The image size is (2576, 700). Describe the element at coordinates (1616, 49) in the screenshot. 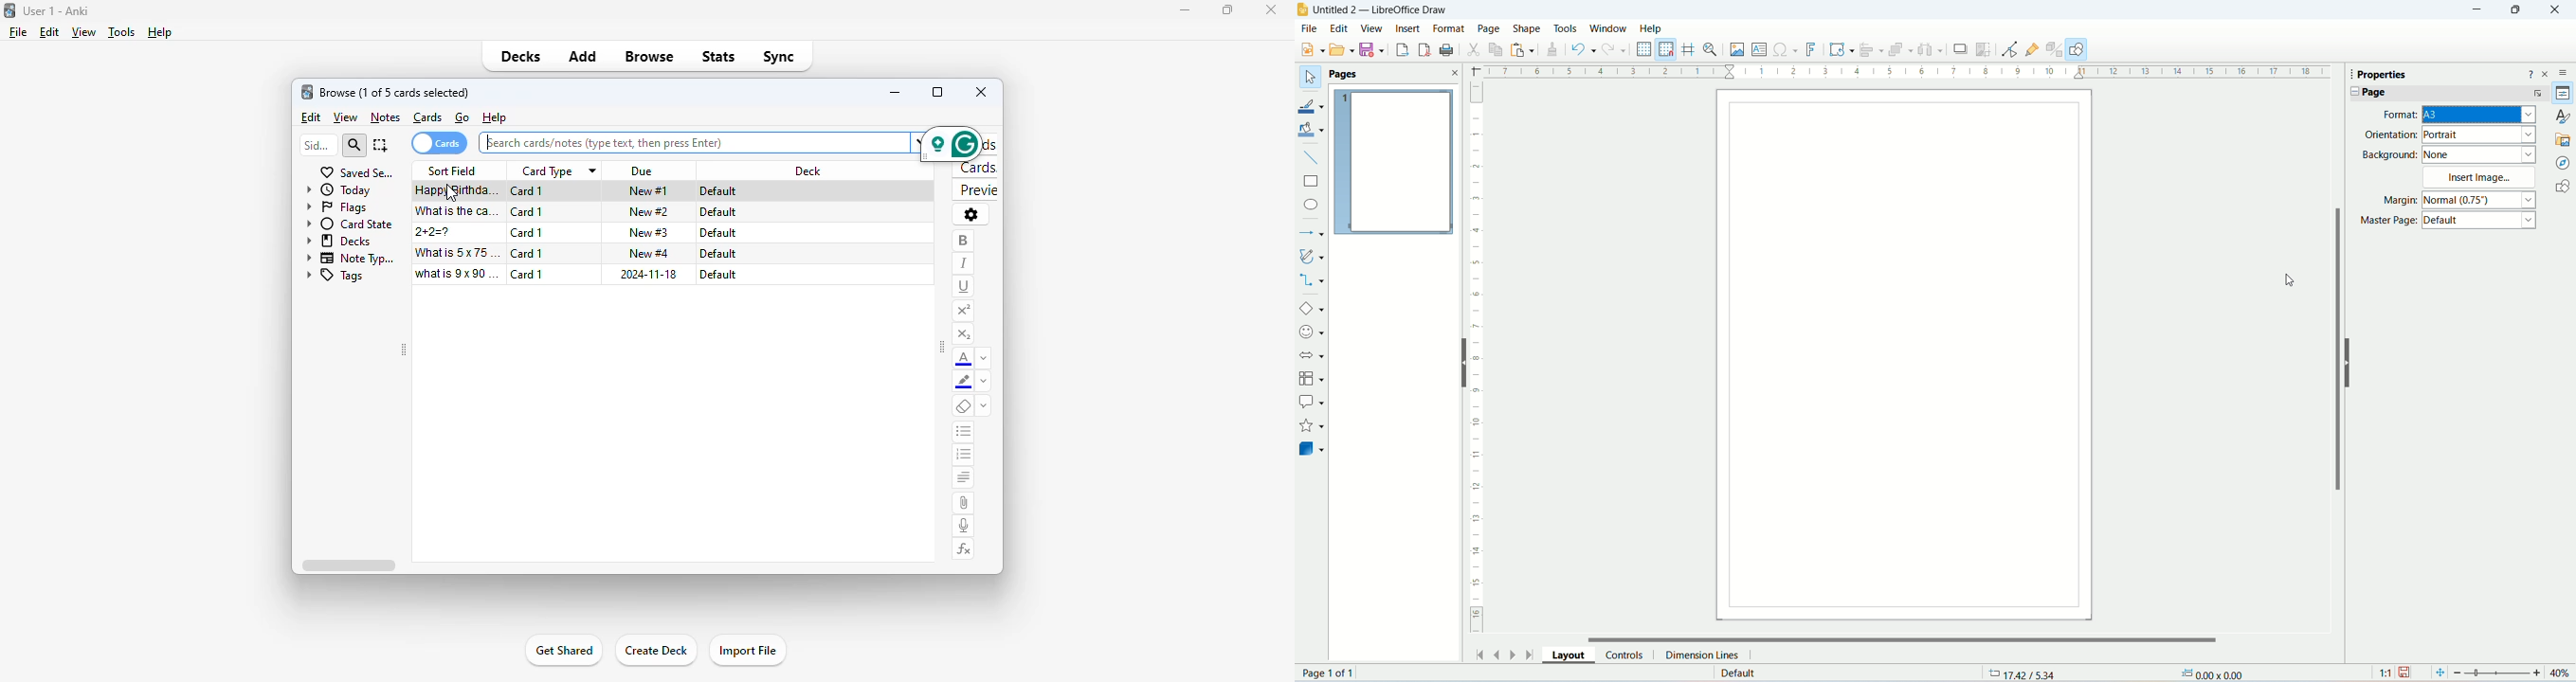

I see `redo` at that location.